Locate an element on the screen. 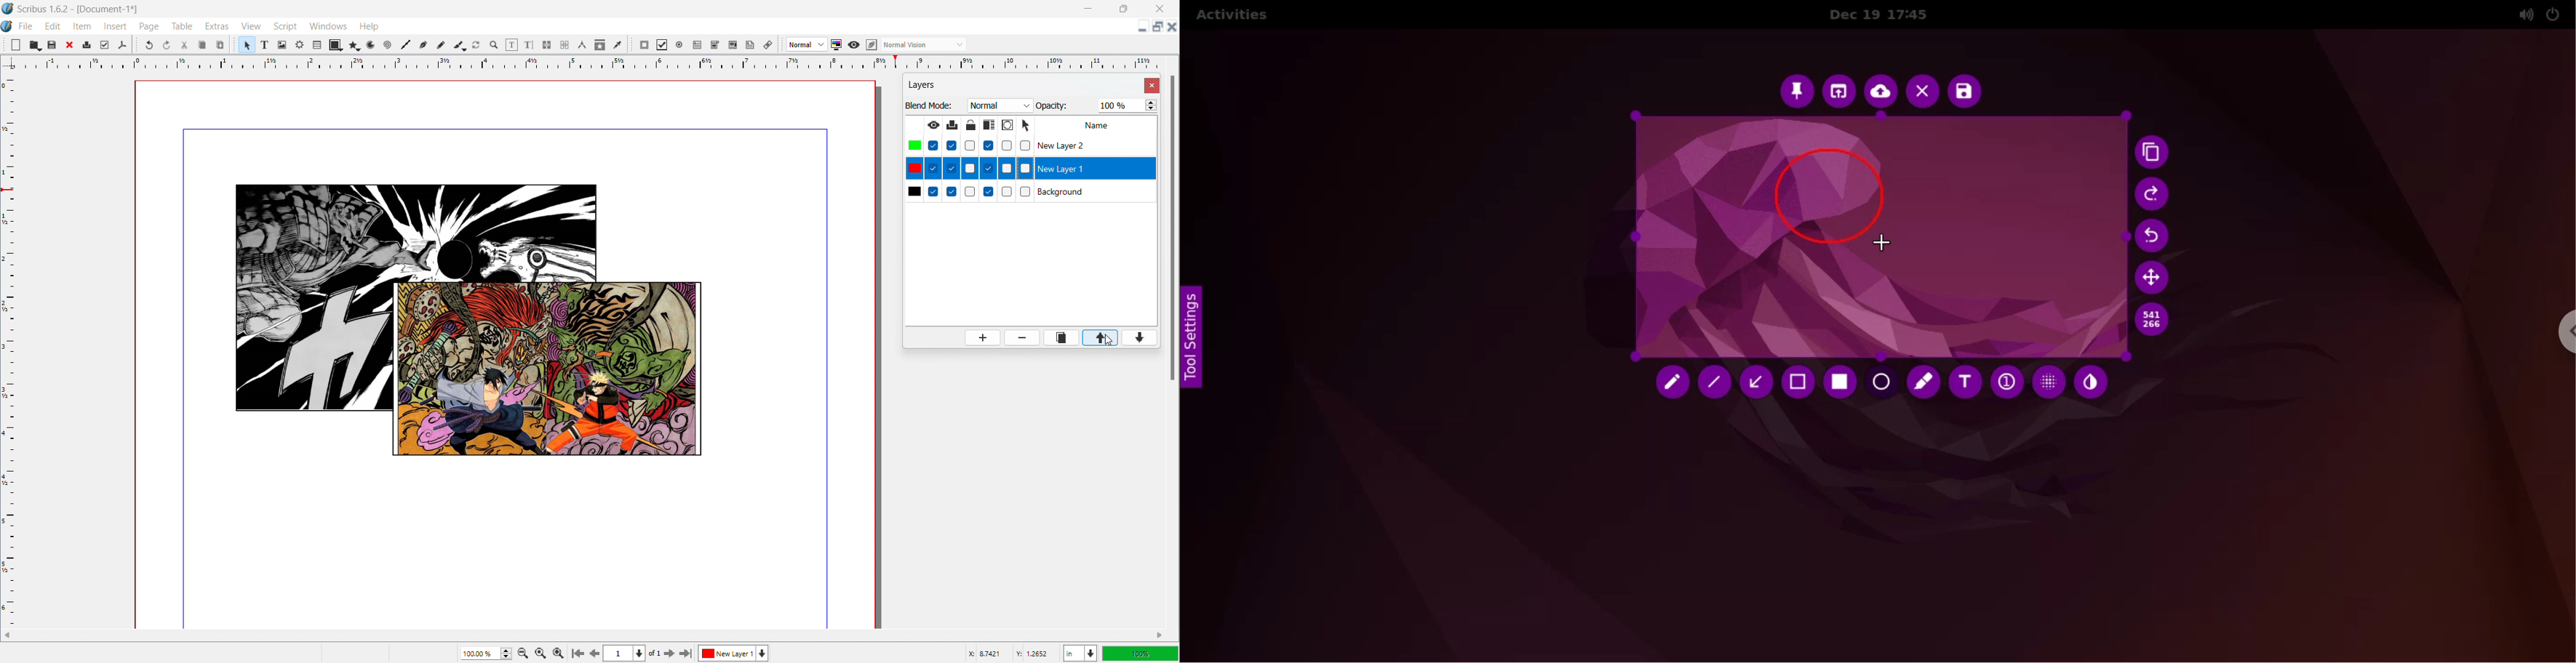 This screenshot has width=2576, height=672. undo is located at coordinates (149, 45).